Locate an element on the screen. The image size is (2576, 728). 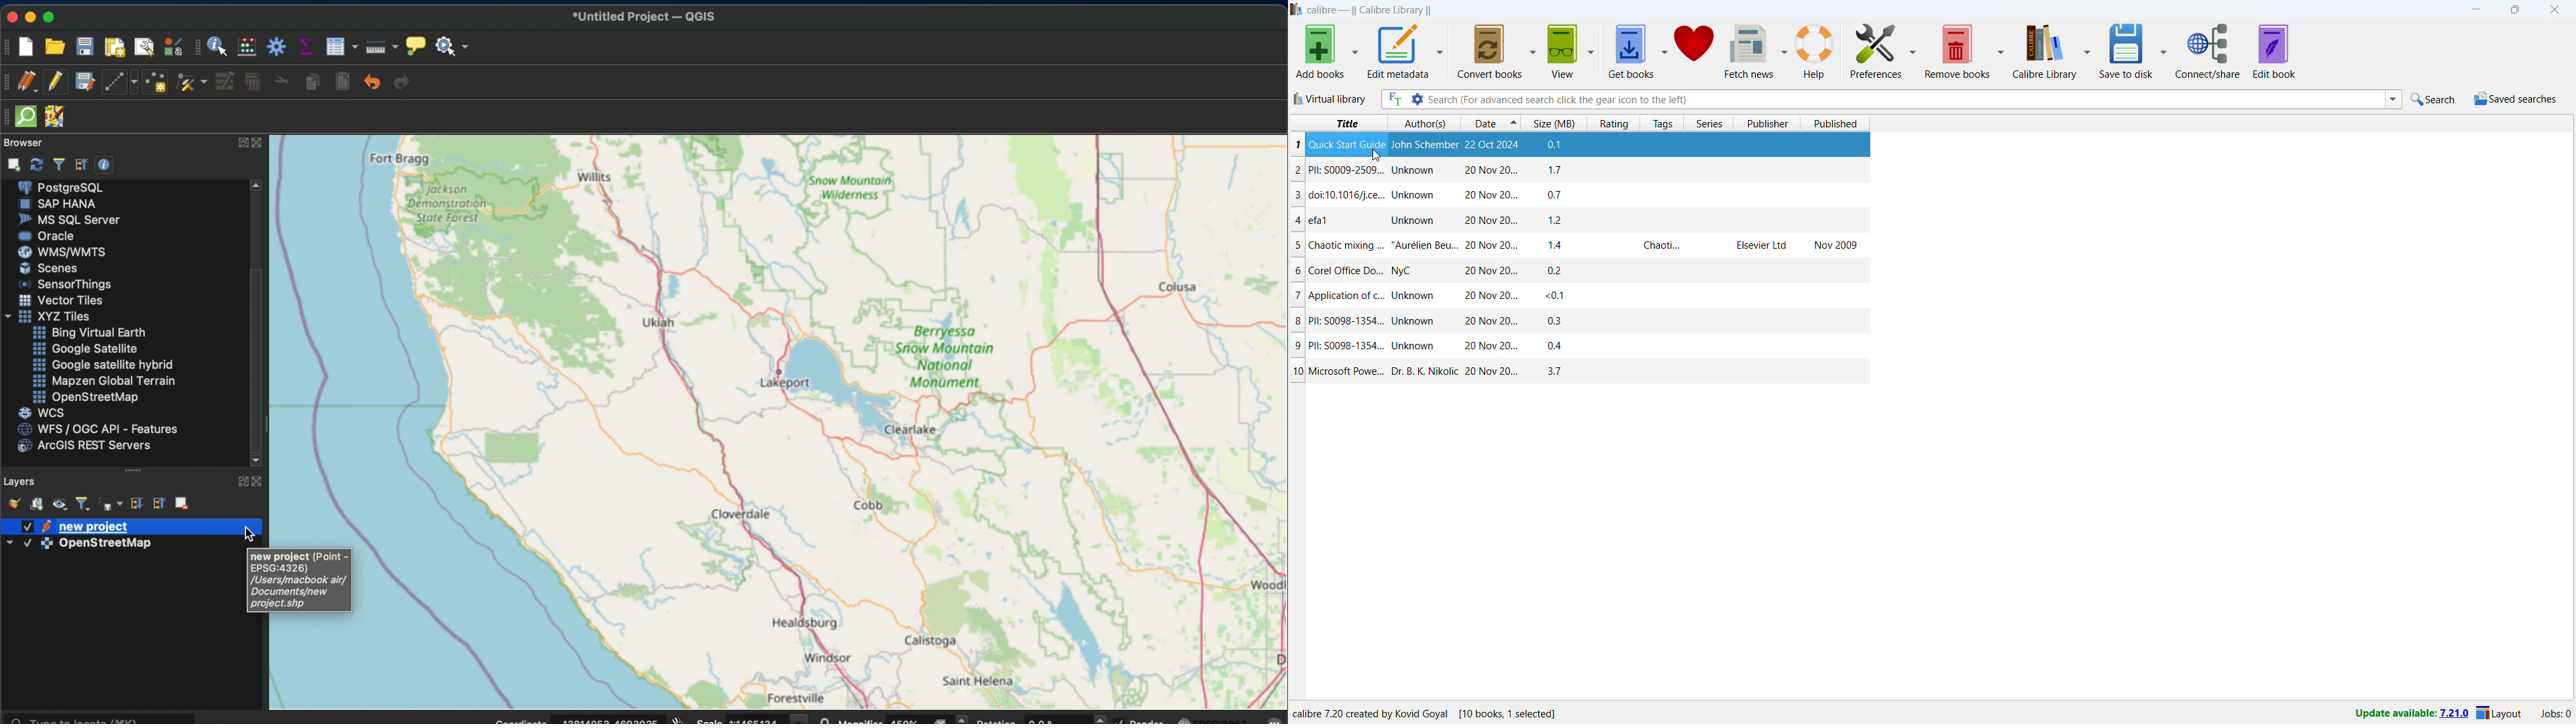
edit metadata is located at coordinates (1398, 52).